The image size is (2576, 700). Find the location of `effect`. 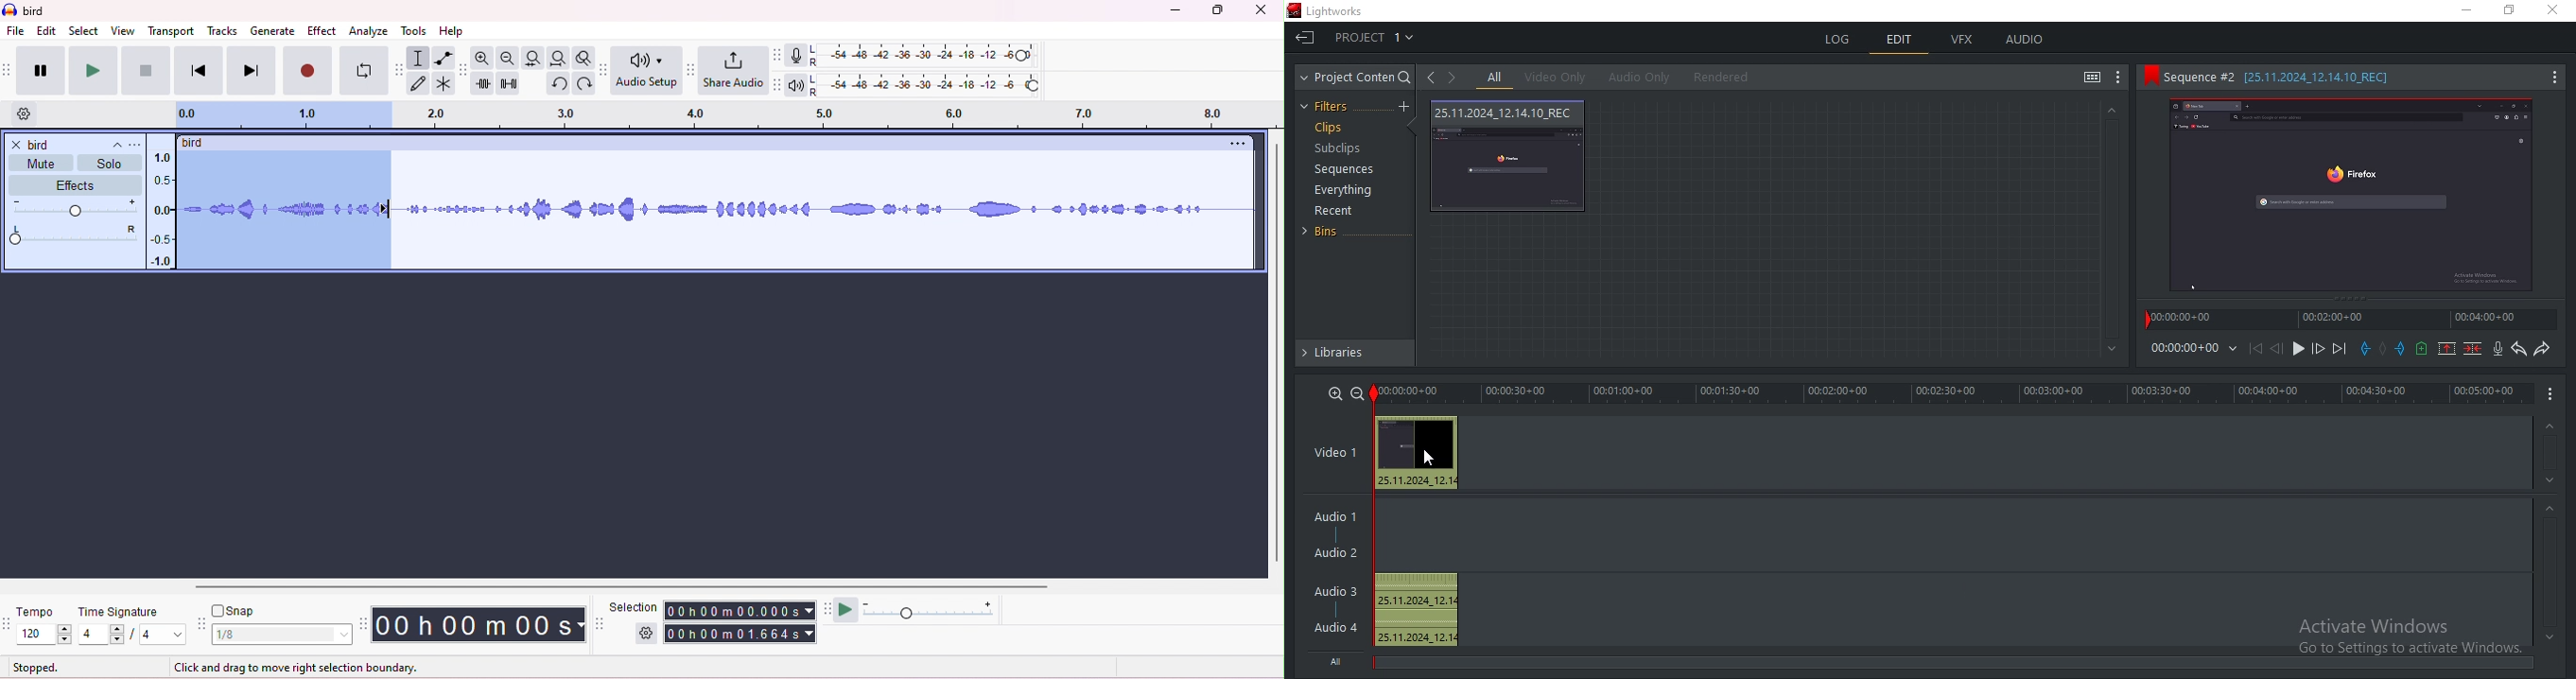

effect is located at coordinates (324, 32).